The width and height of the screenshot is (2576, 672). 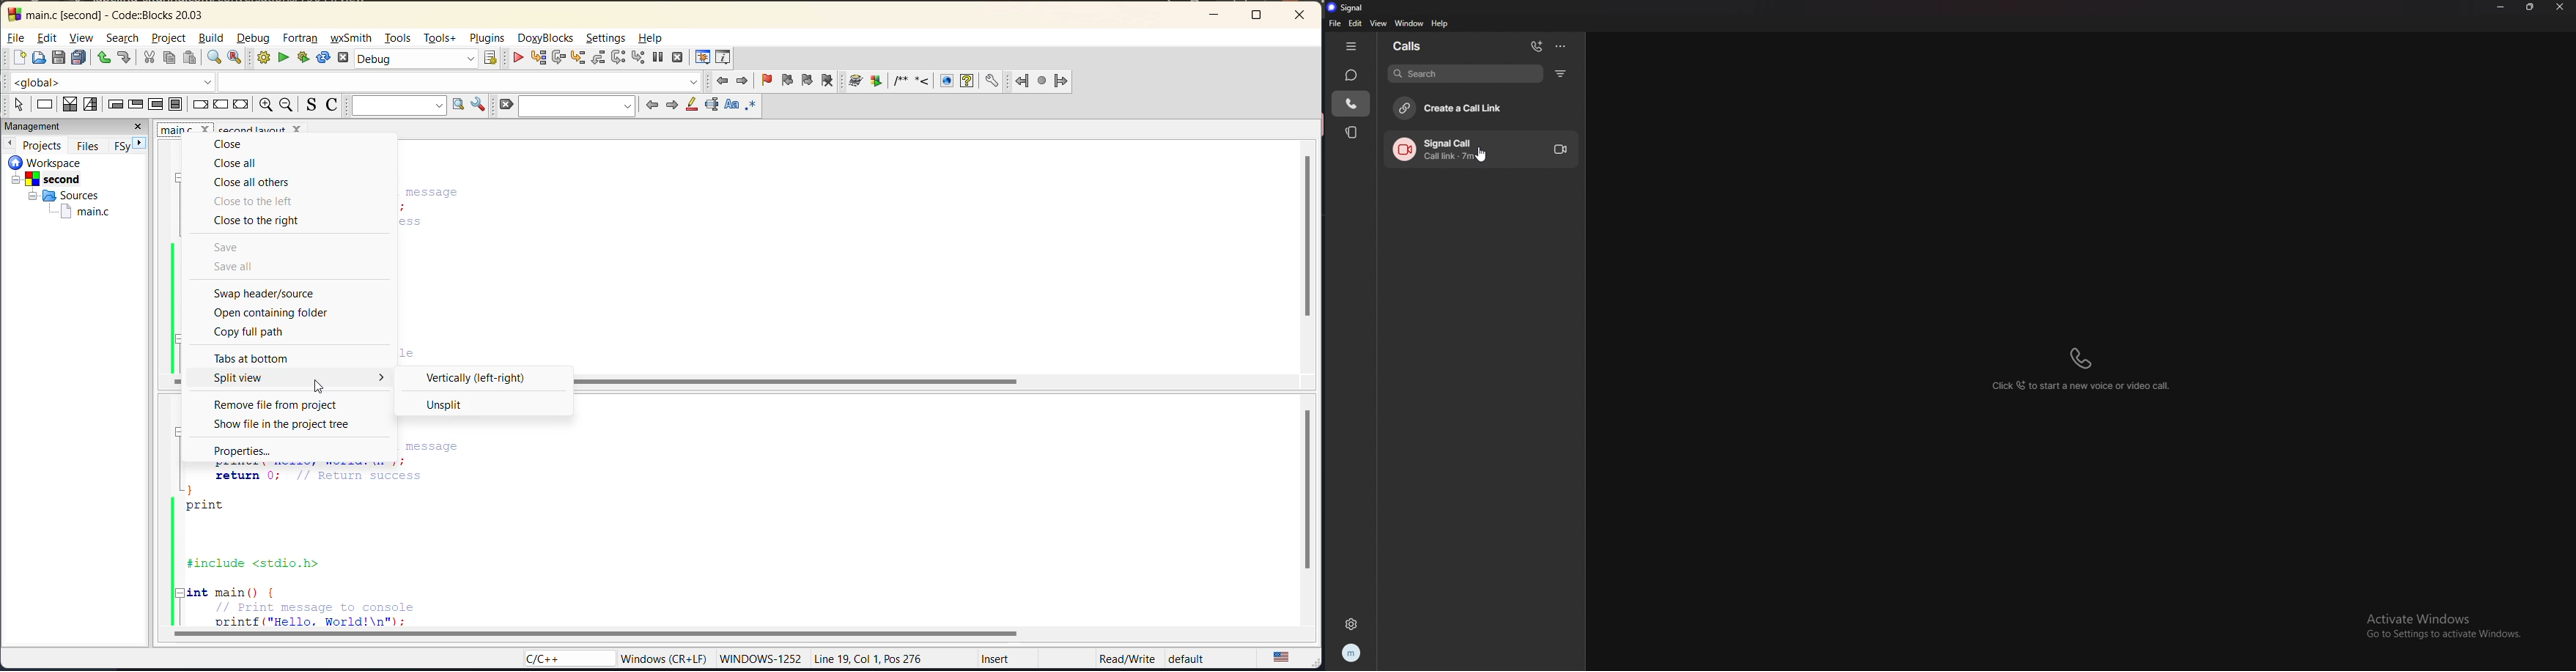 I want to click on debug/continue, so click(x=517, y=59).